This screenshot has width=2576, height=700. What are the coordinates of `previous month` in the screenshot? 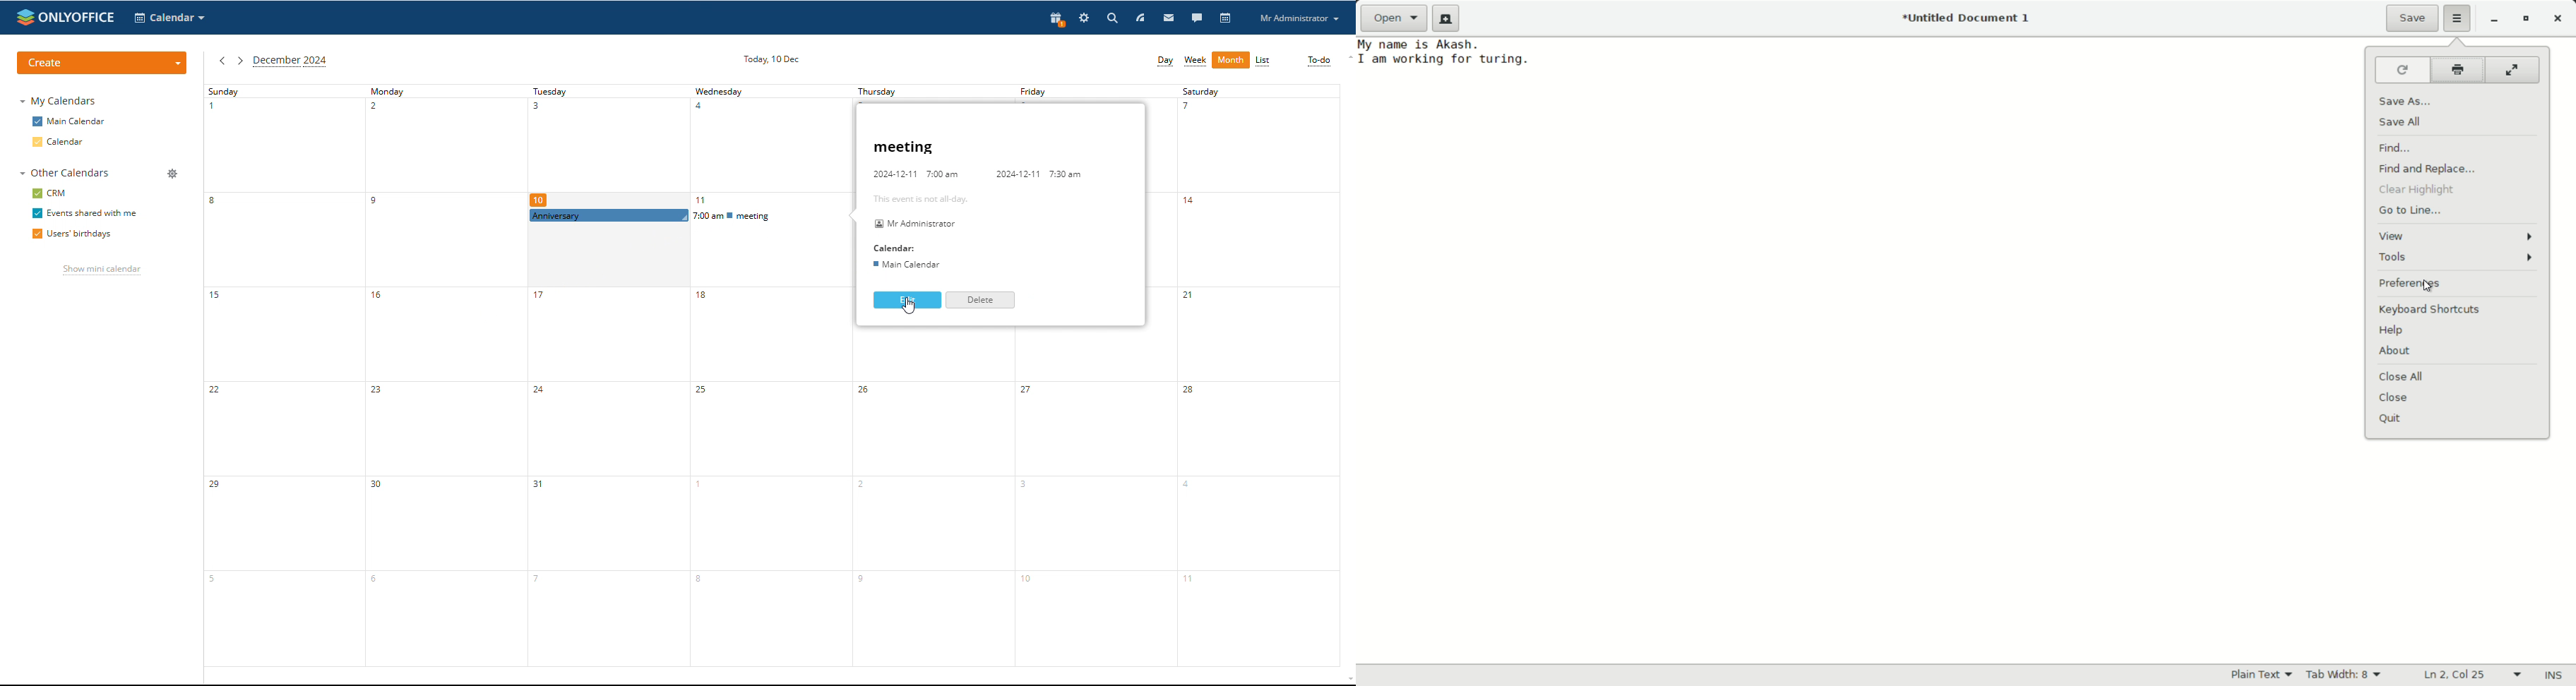 It's located at (221, 60).